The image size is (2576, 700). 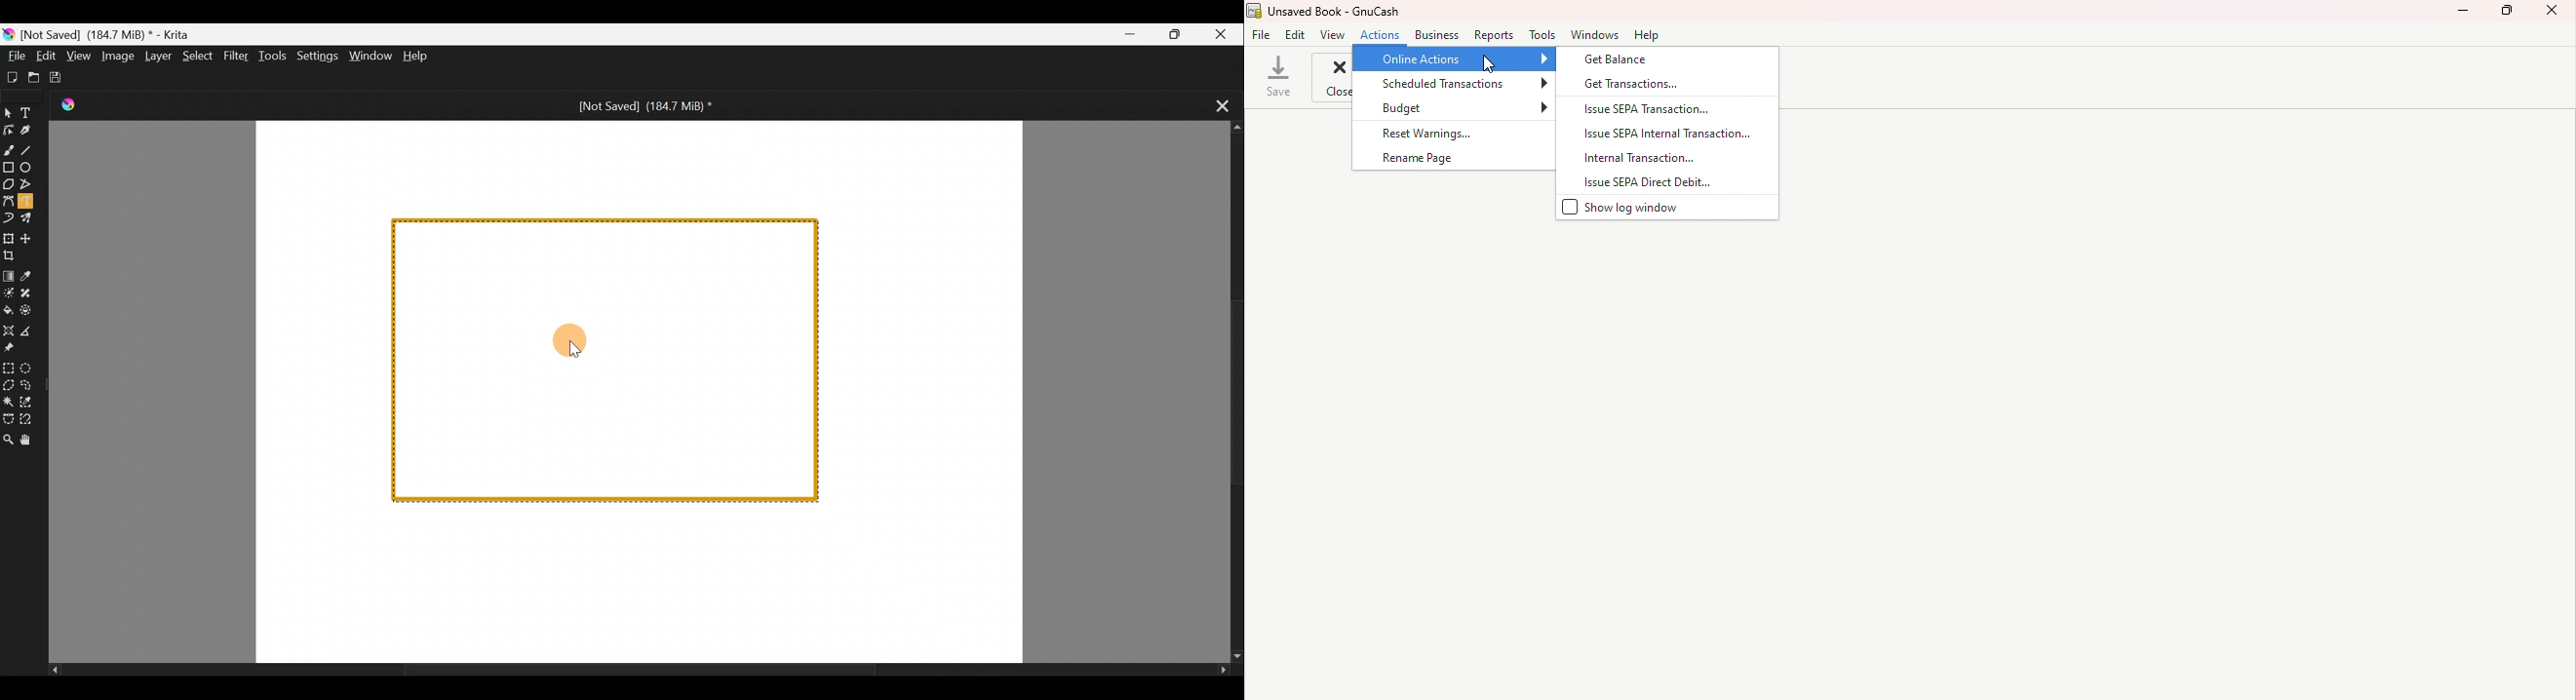 I want to click on Get balance, so click(x=1671, y=62).